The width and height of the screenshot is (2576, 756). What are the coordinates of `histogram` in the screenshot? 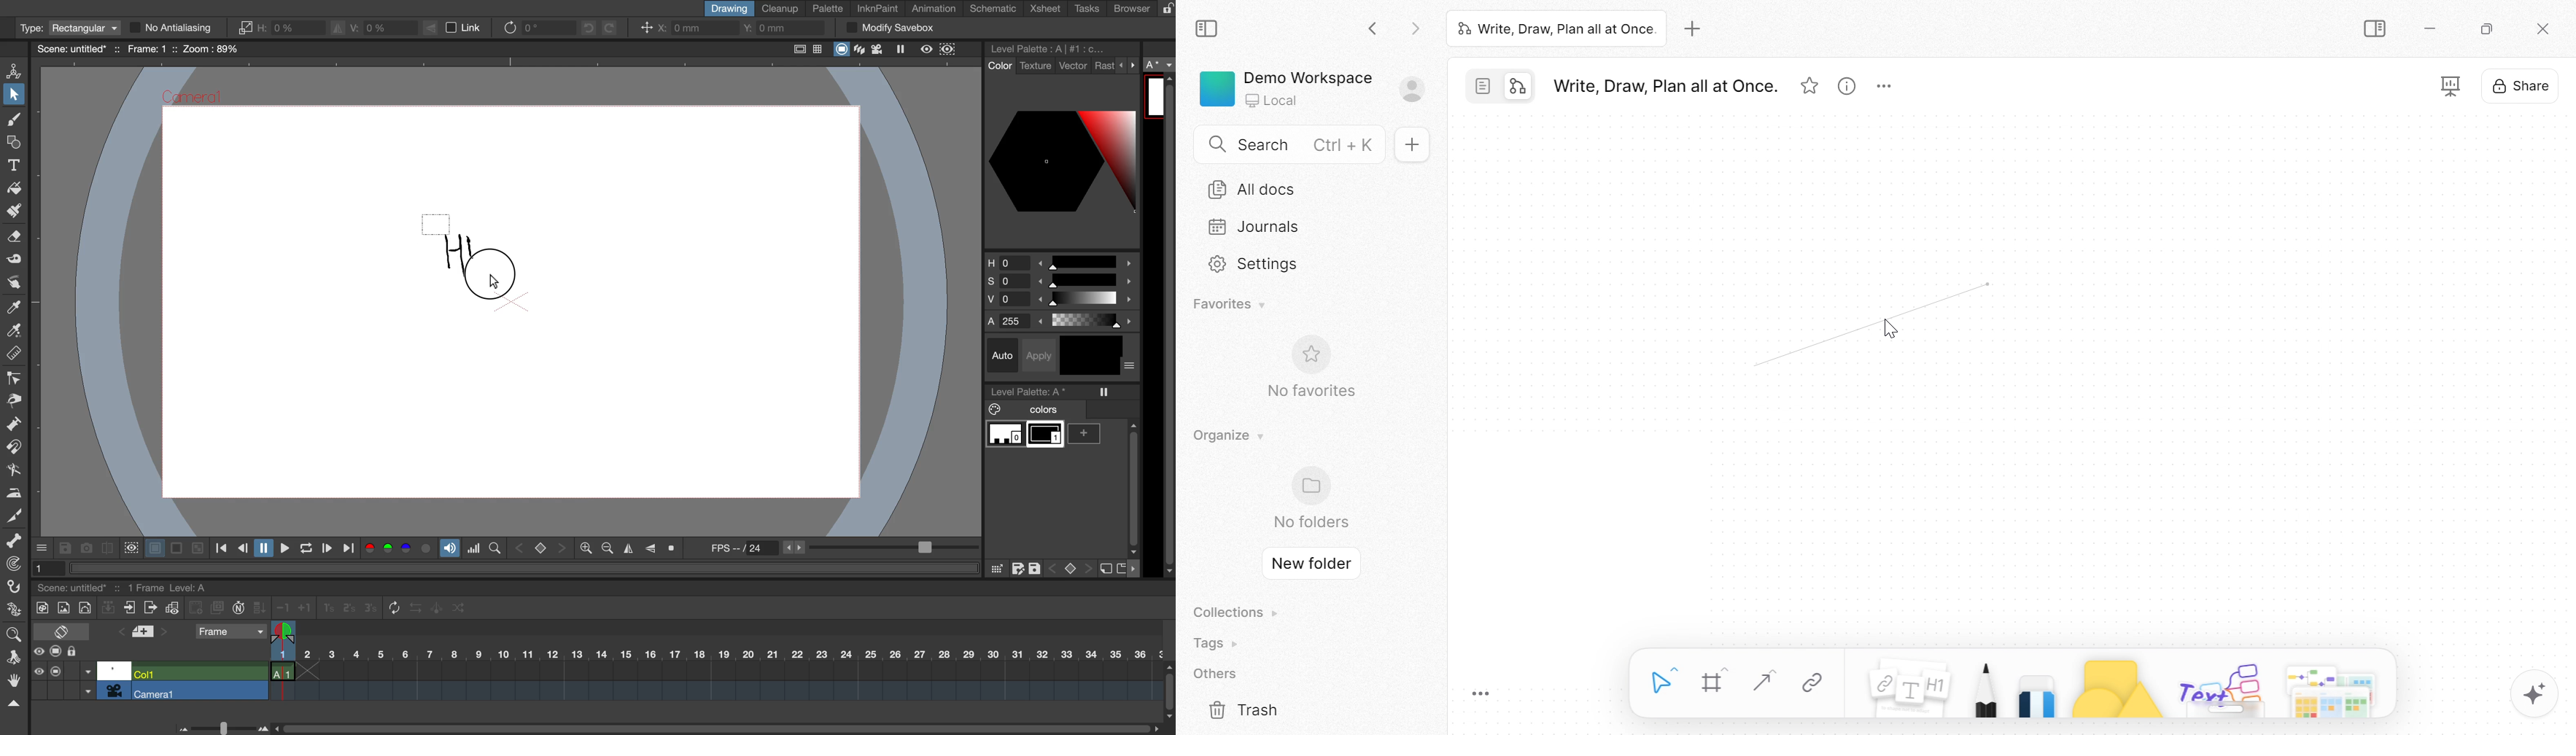 It's located at (474, 548).